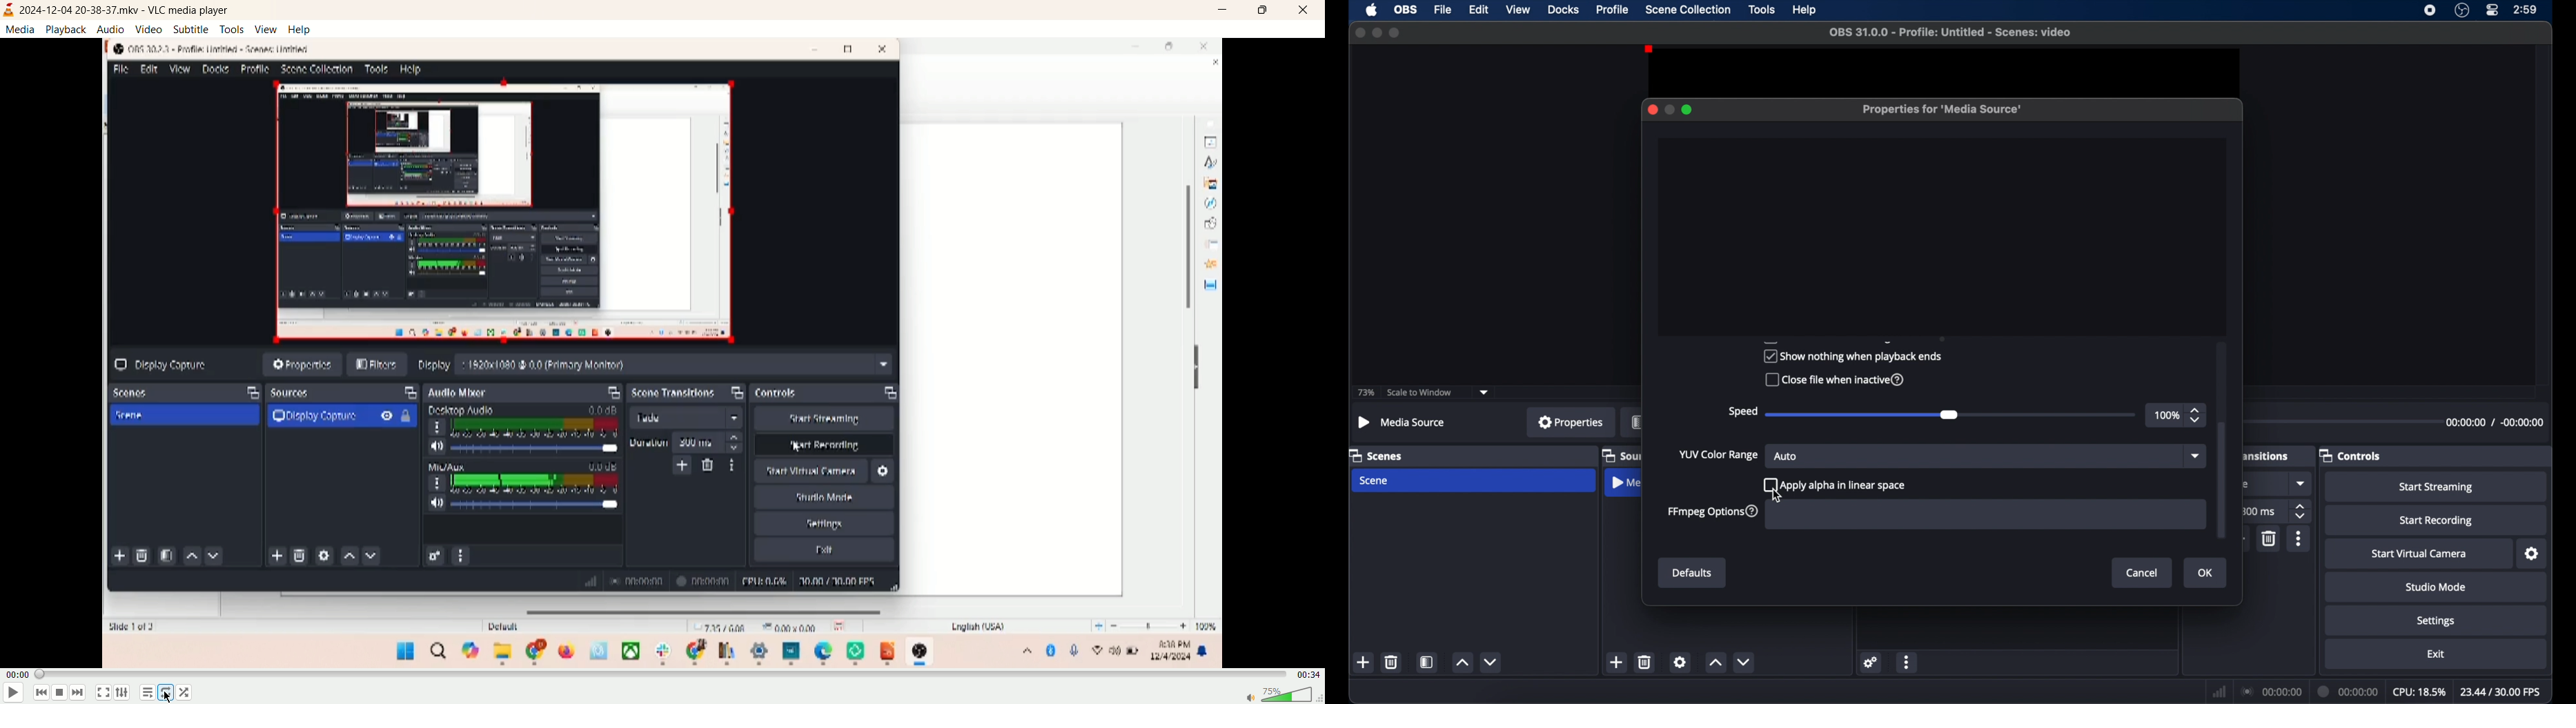  What do you see at coordinates (77, 693) in the screenshot?
I see `next track` at bounding box center [77, 693].